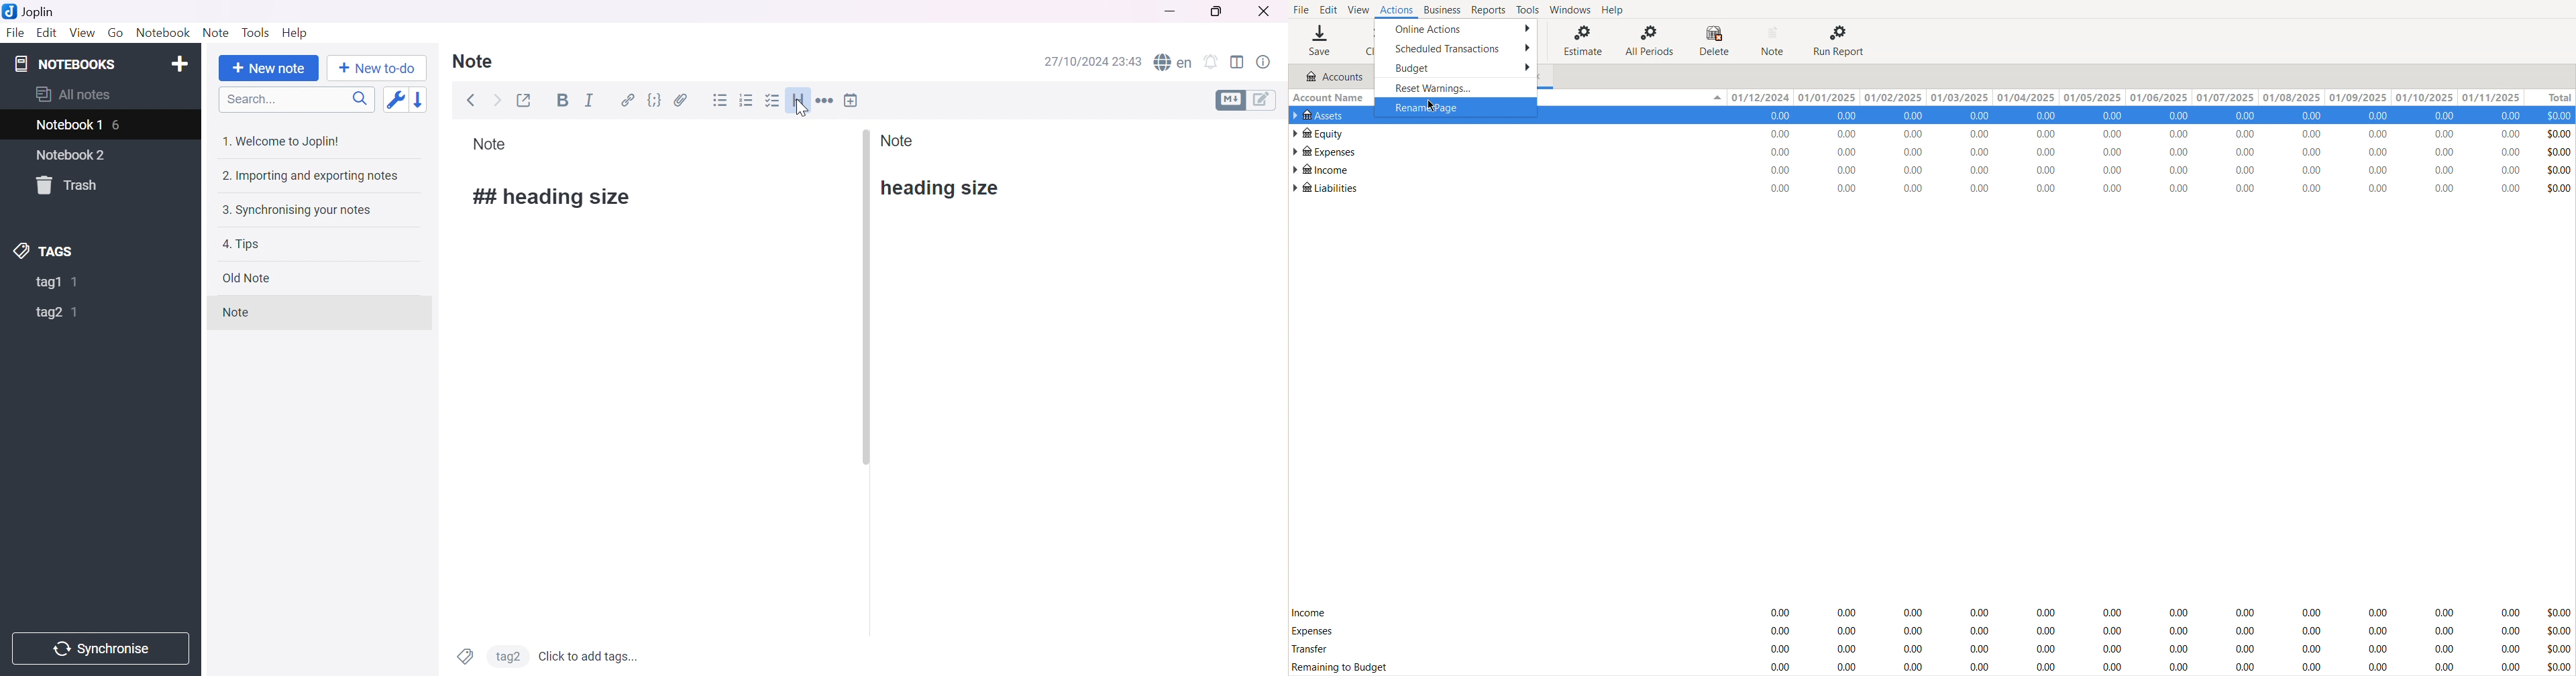  I want to click on Toggle editor layout, so click(1238, 62).